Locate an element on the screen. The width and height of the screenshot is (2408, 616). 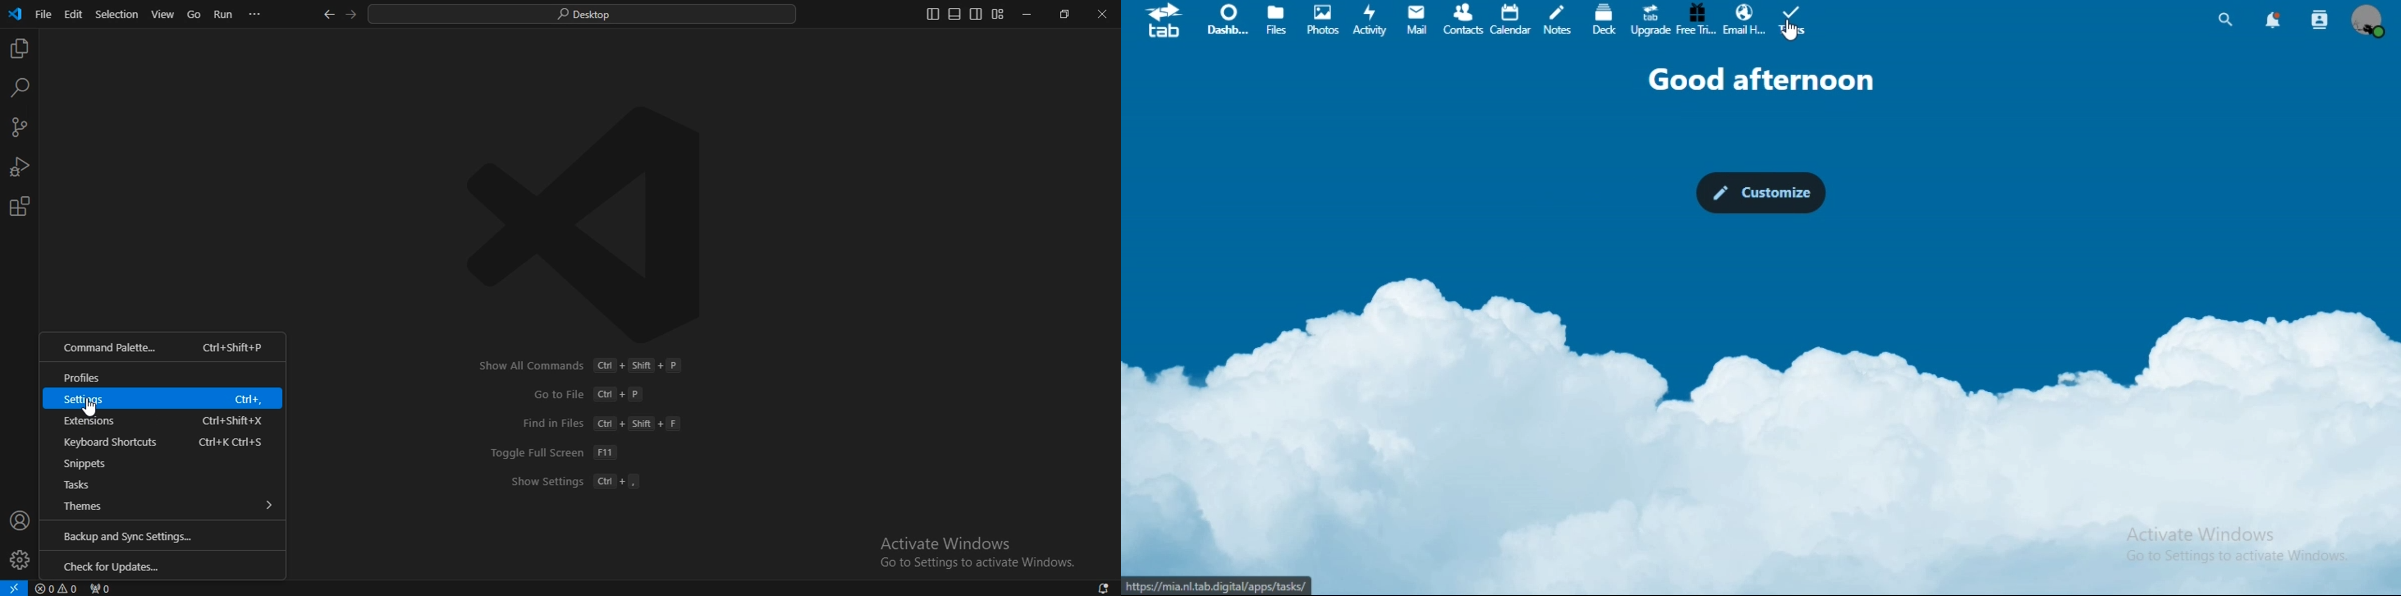
calendar is located at coordinates (1511, 19).